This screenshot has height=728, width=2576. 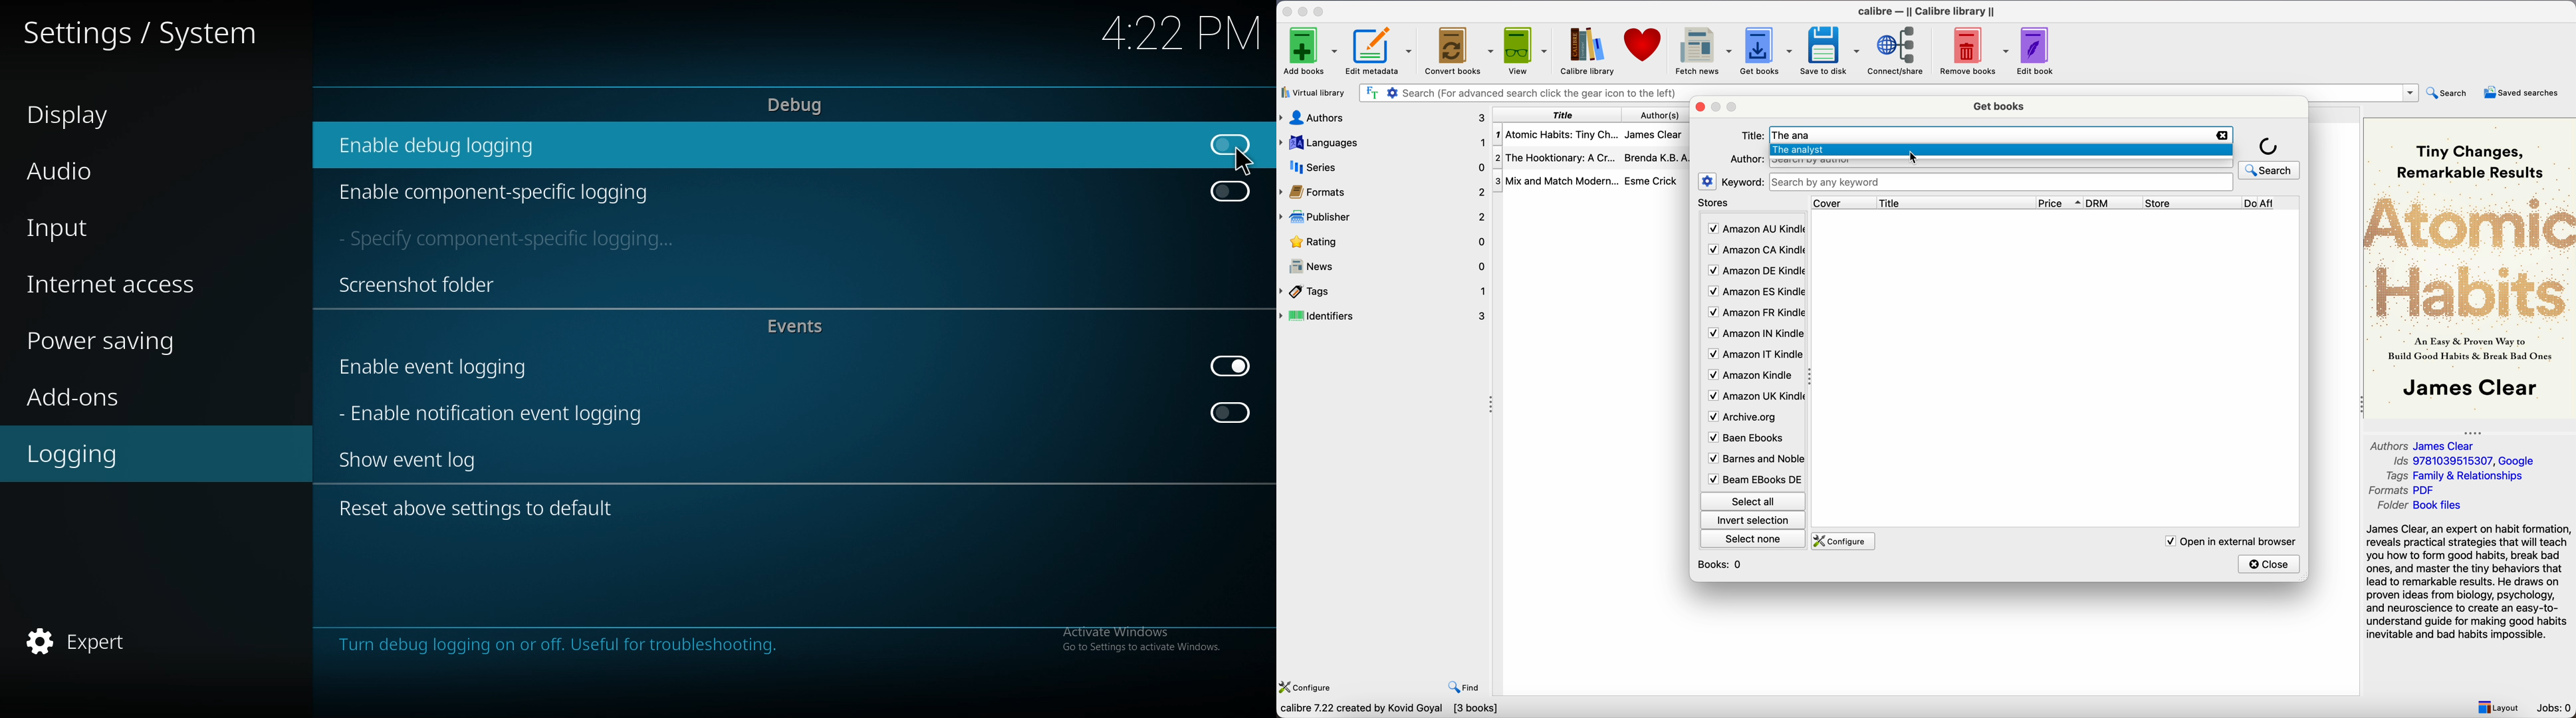 I want to click on The Hooktionary: A Cr..., so click(x=1559, y=157).